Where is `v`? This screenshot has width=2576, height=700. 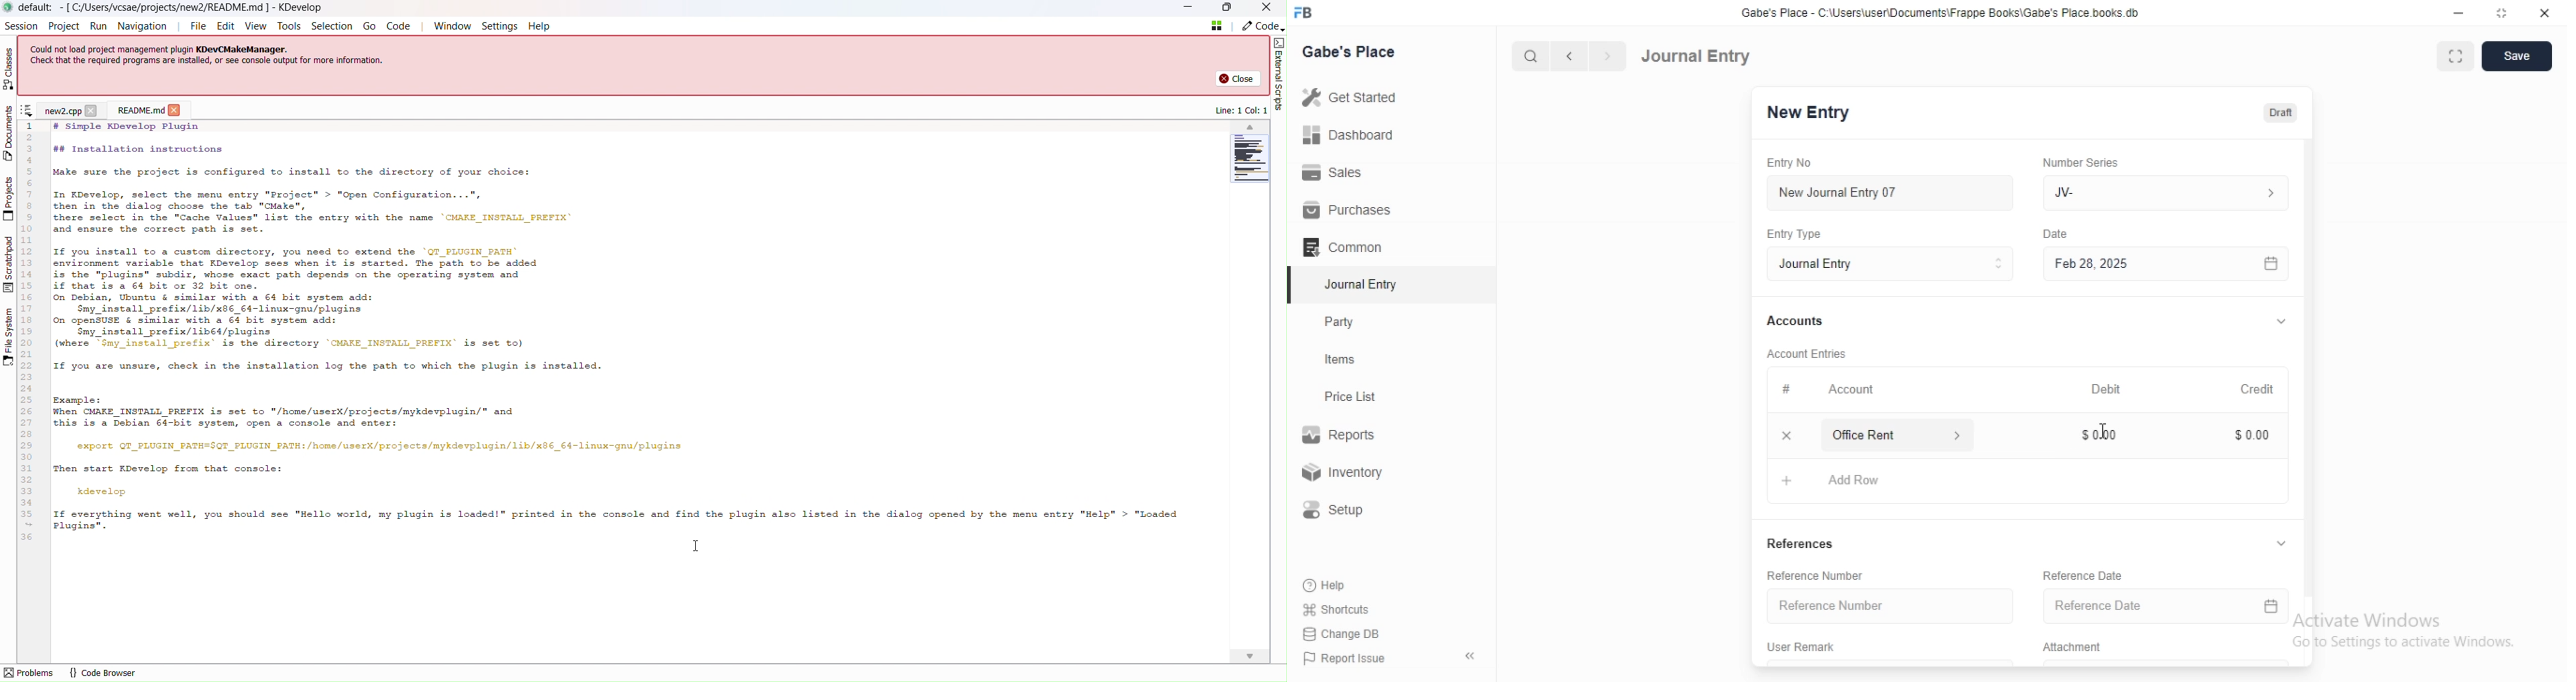
v is located at coordinates (2281, 318).